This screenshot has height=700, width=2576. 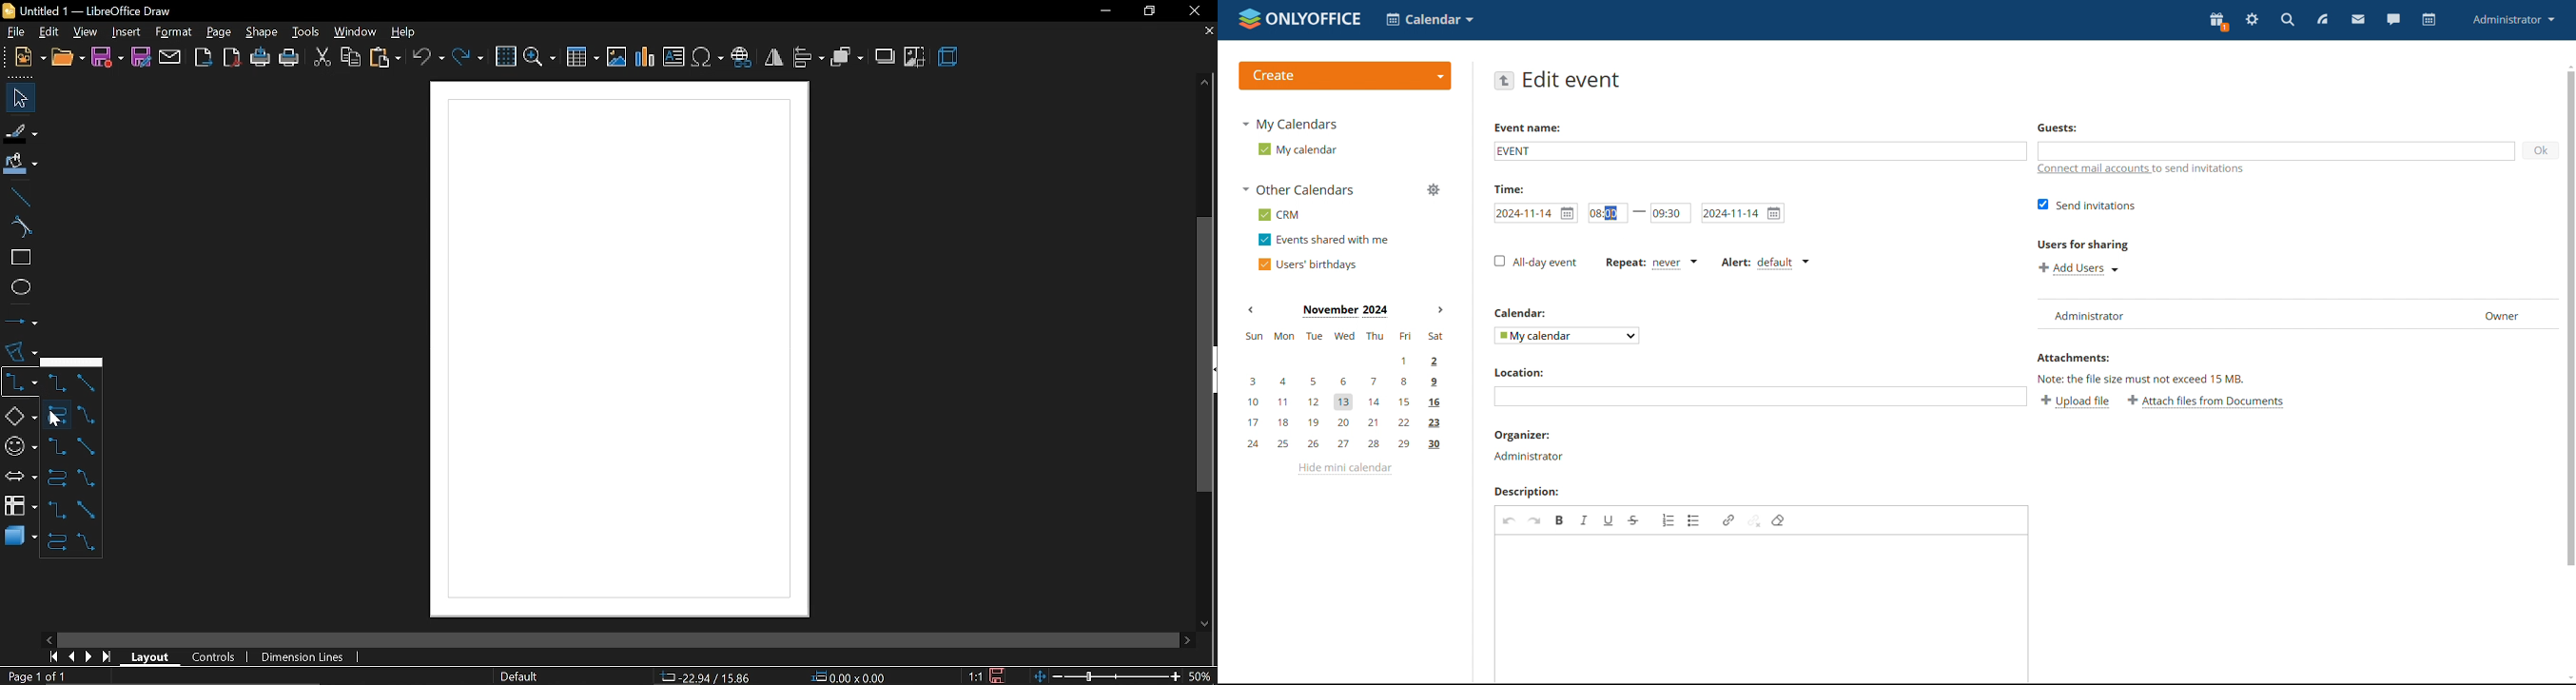 I want to click on Insert chart, so click(x=646, y=57).